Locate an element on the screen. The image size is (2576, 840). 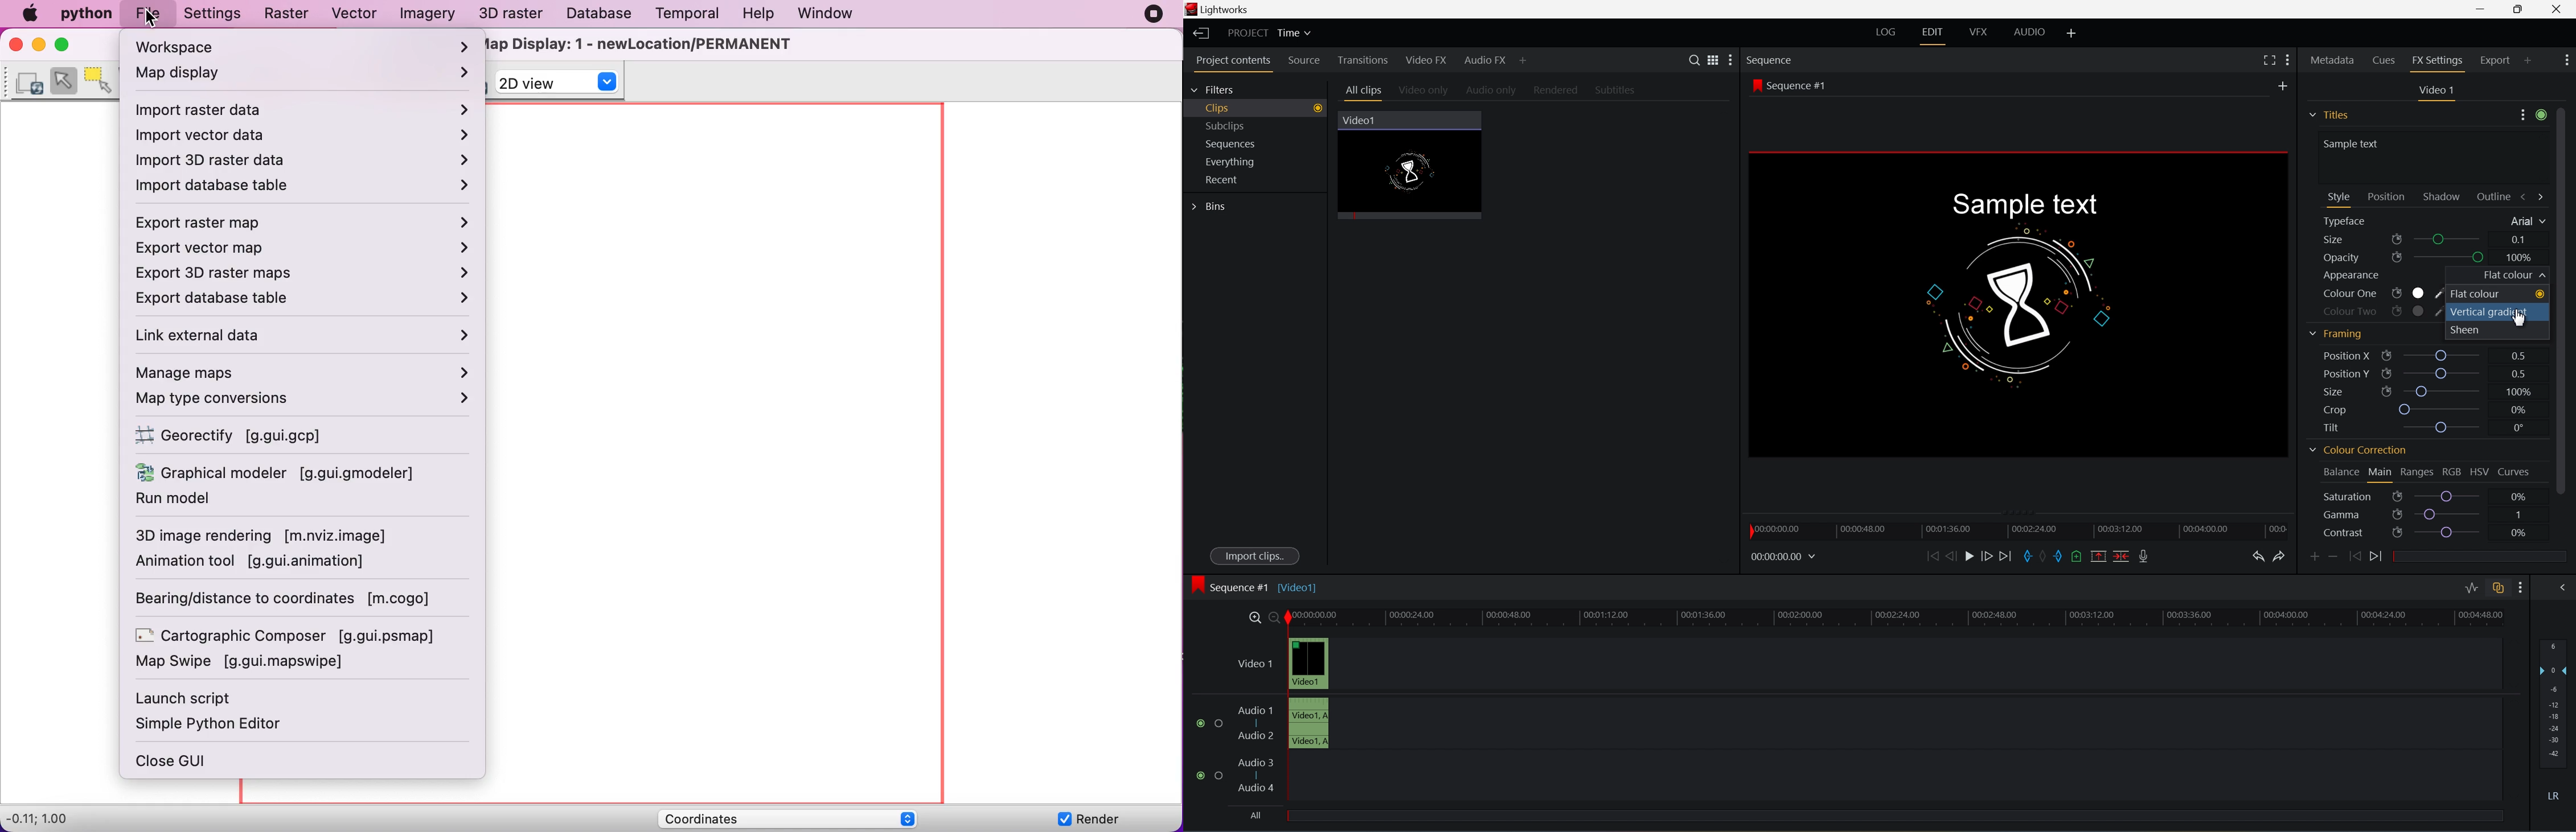
 is located at coordinates (1224, 179).